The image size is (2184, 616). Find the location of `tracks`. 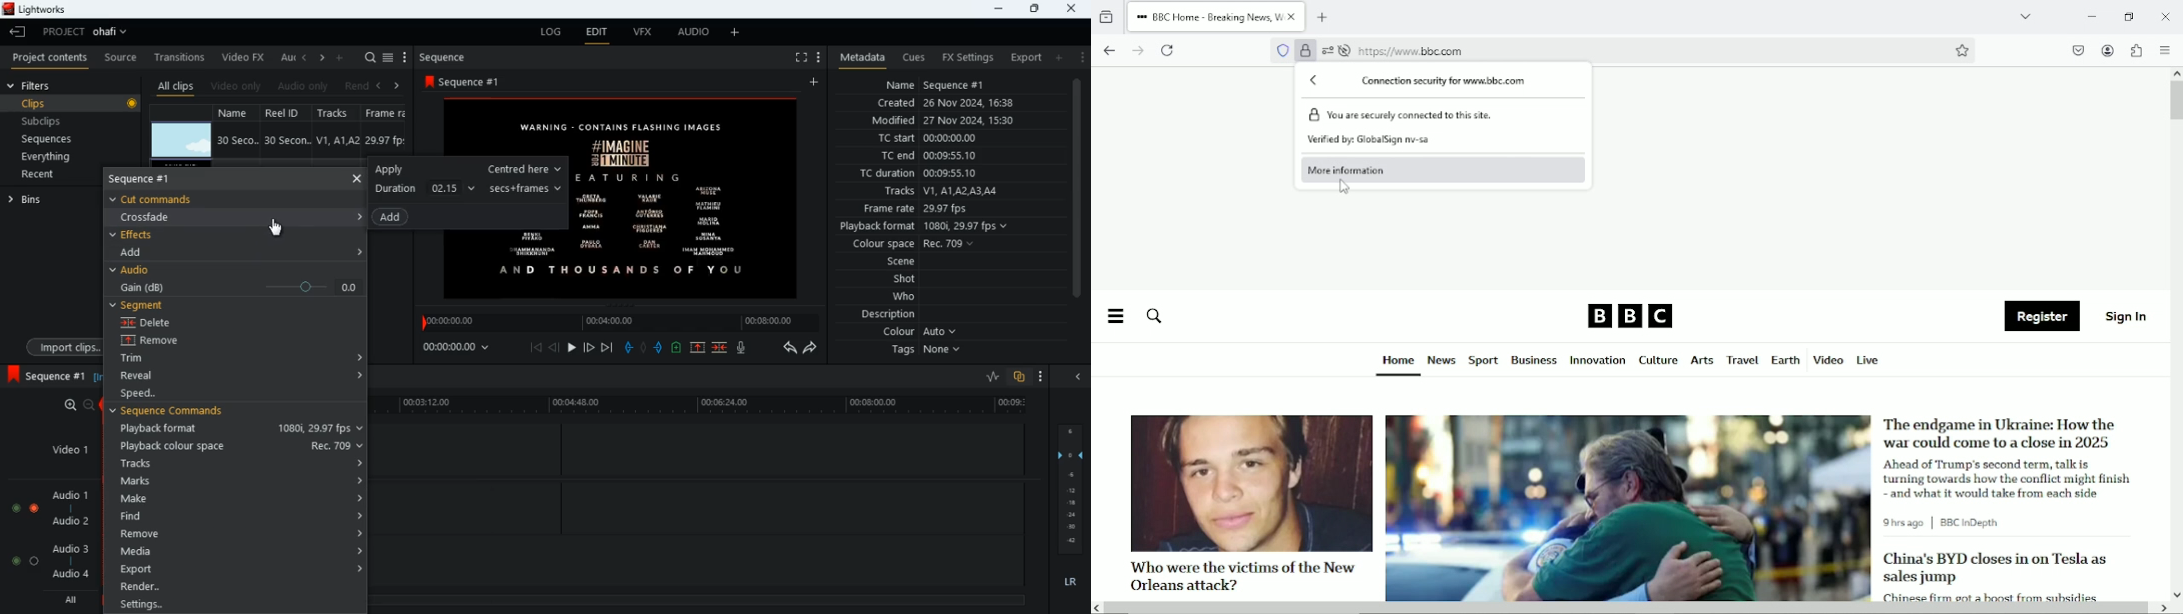

tracks is located at coordinates (339, 113).